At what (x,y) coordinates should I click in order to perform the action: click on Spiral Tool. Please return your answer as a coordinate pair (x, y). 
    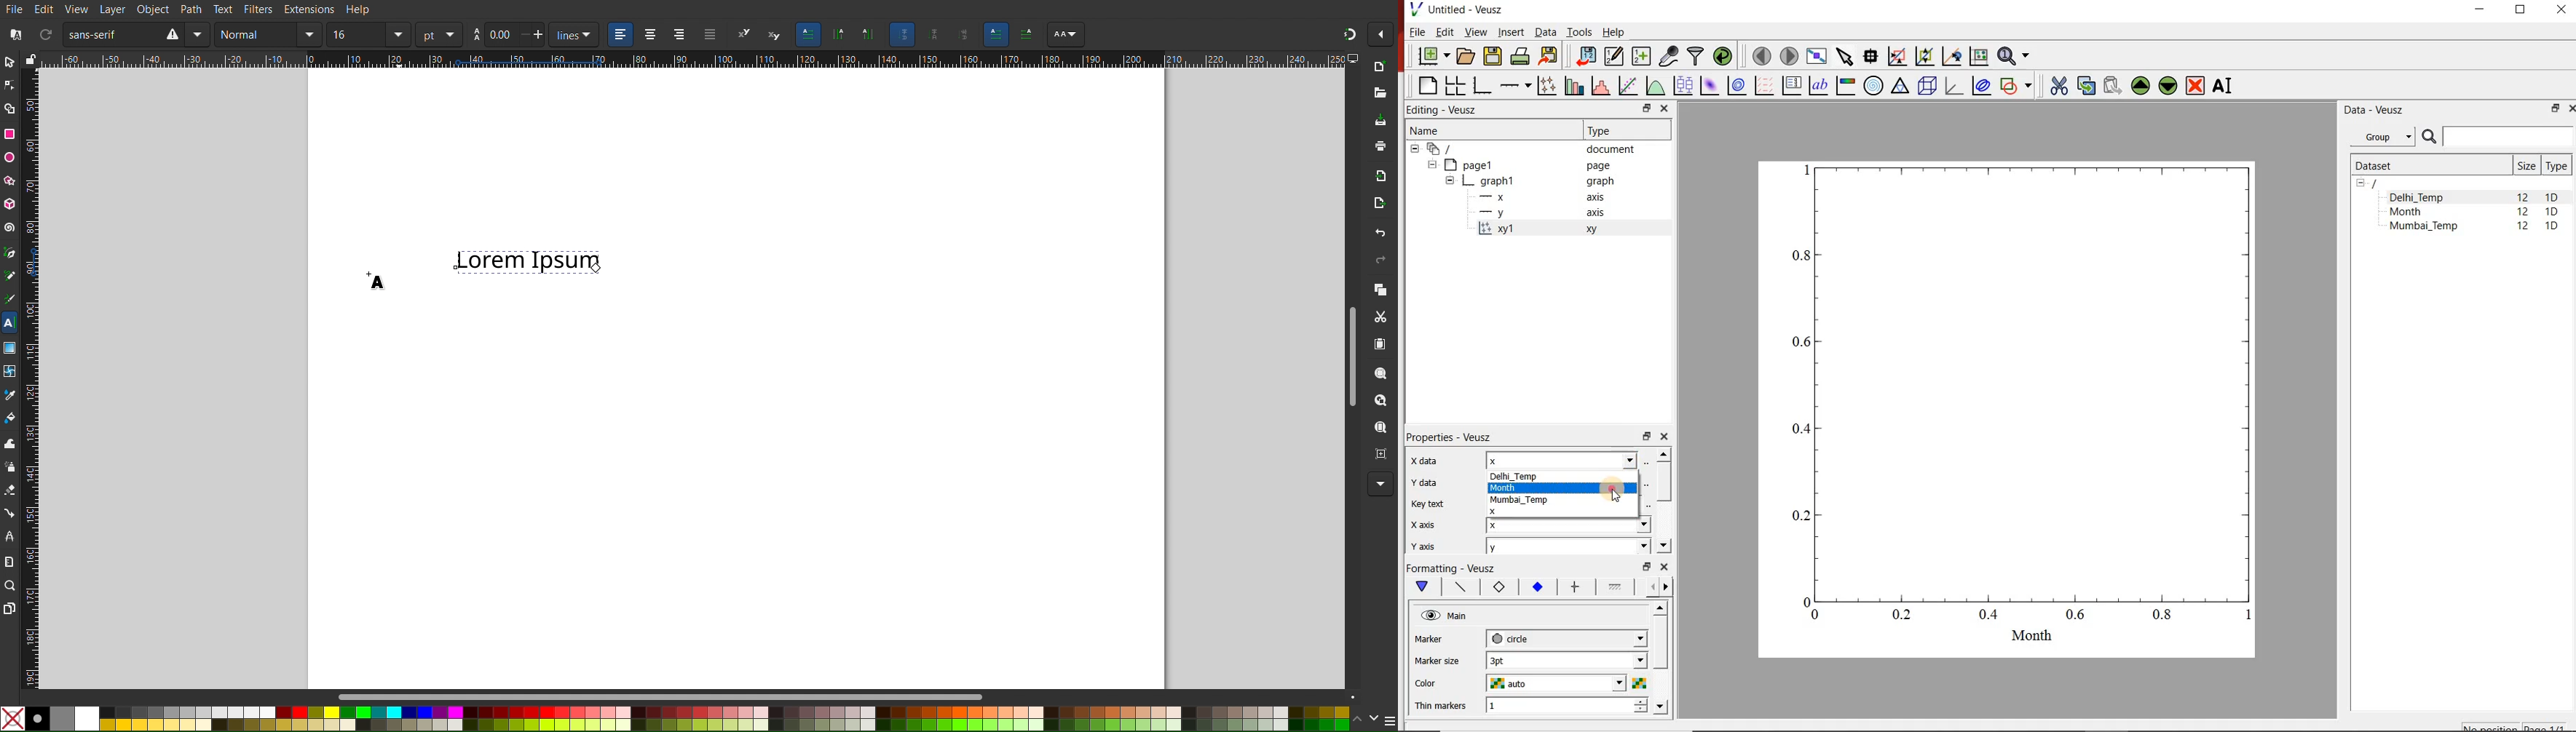
    Looking at the image, I should click on (9, 226).